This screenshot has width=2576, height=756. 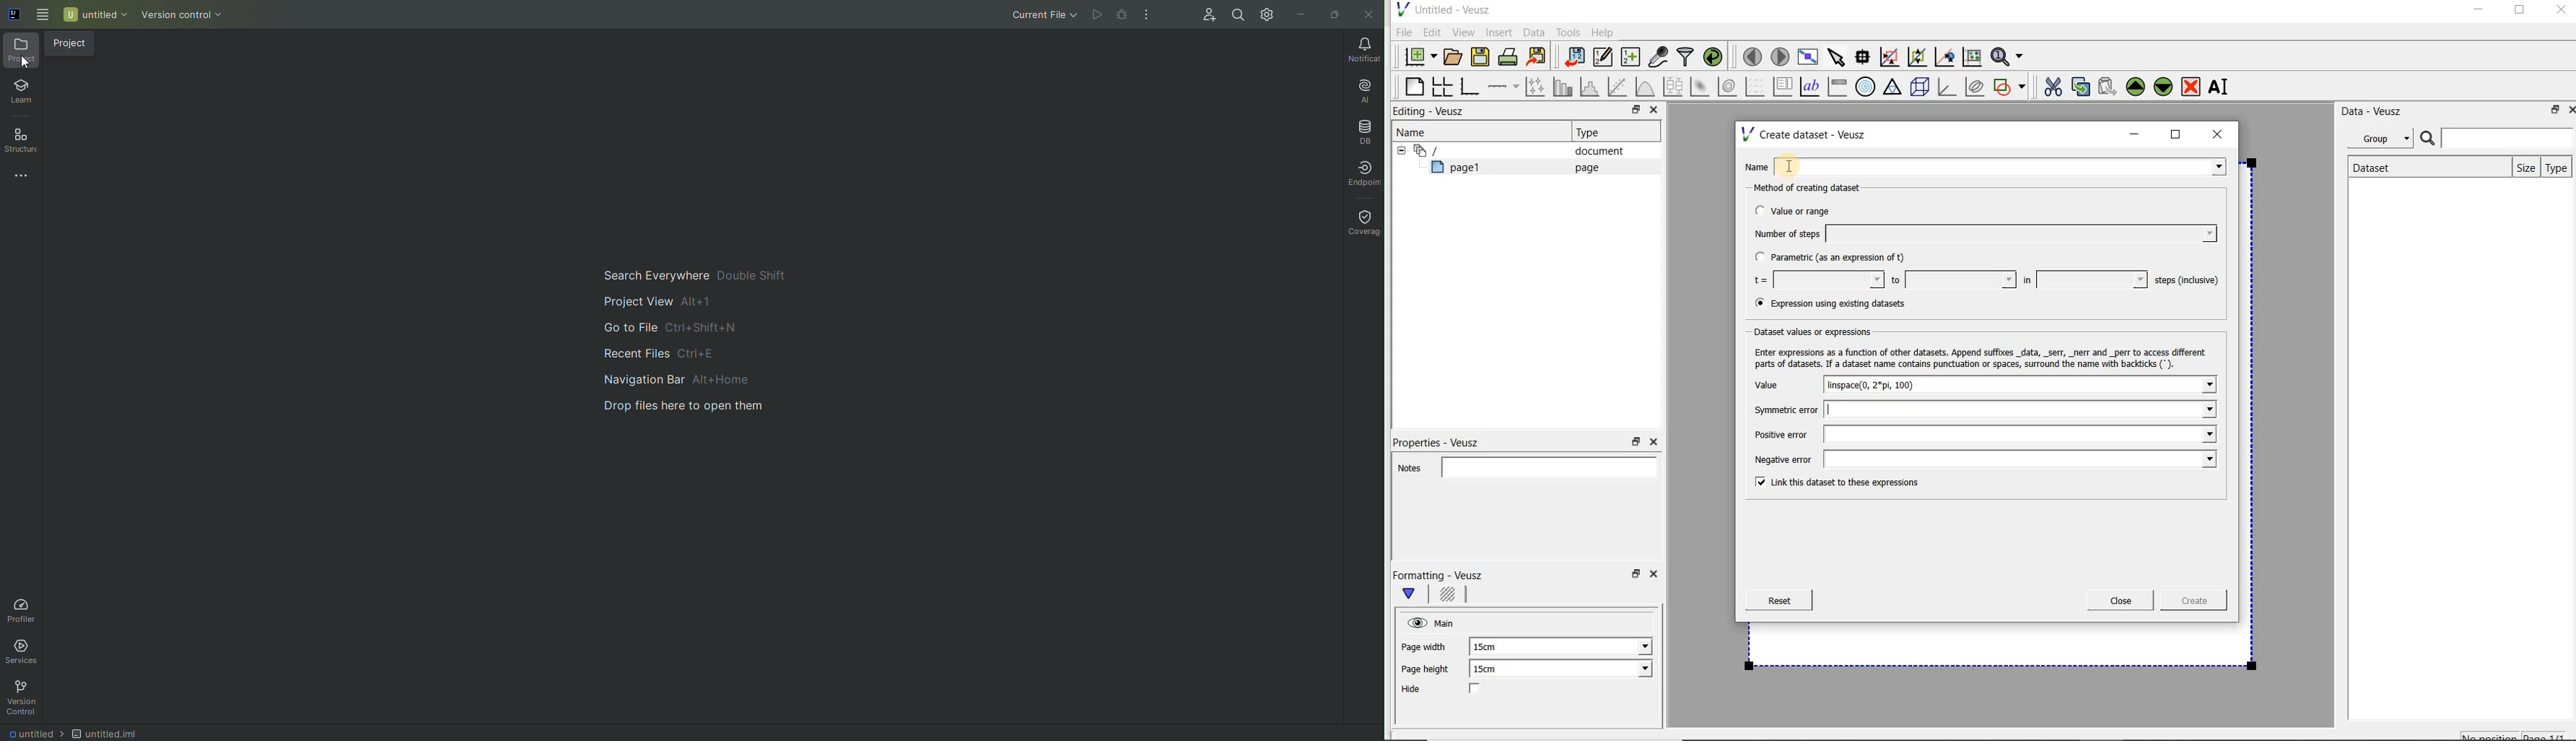 I want to click on new document, so click(x=1417, y=55).